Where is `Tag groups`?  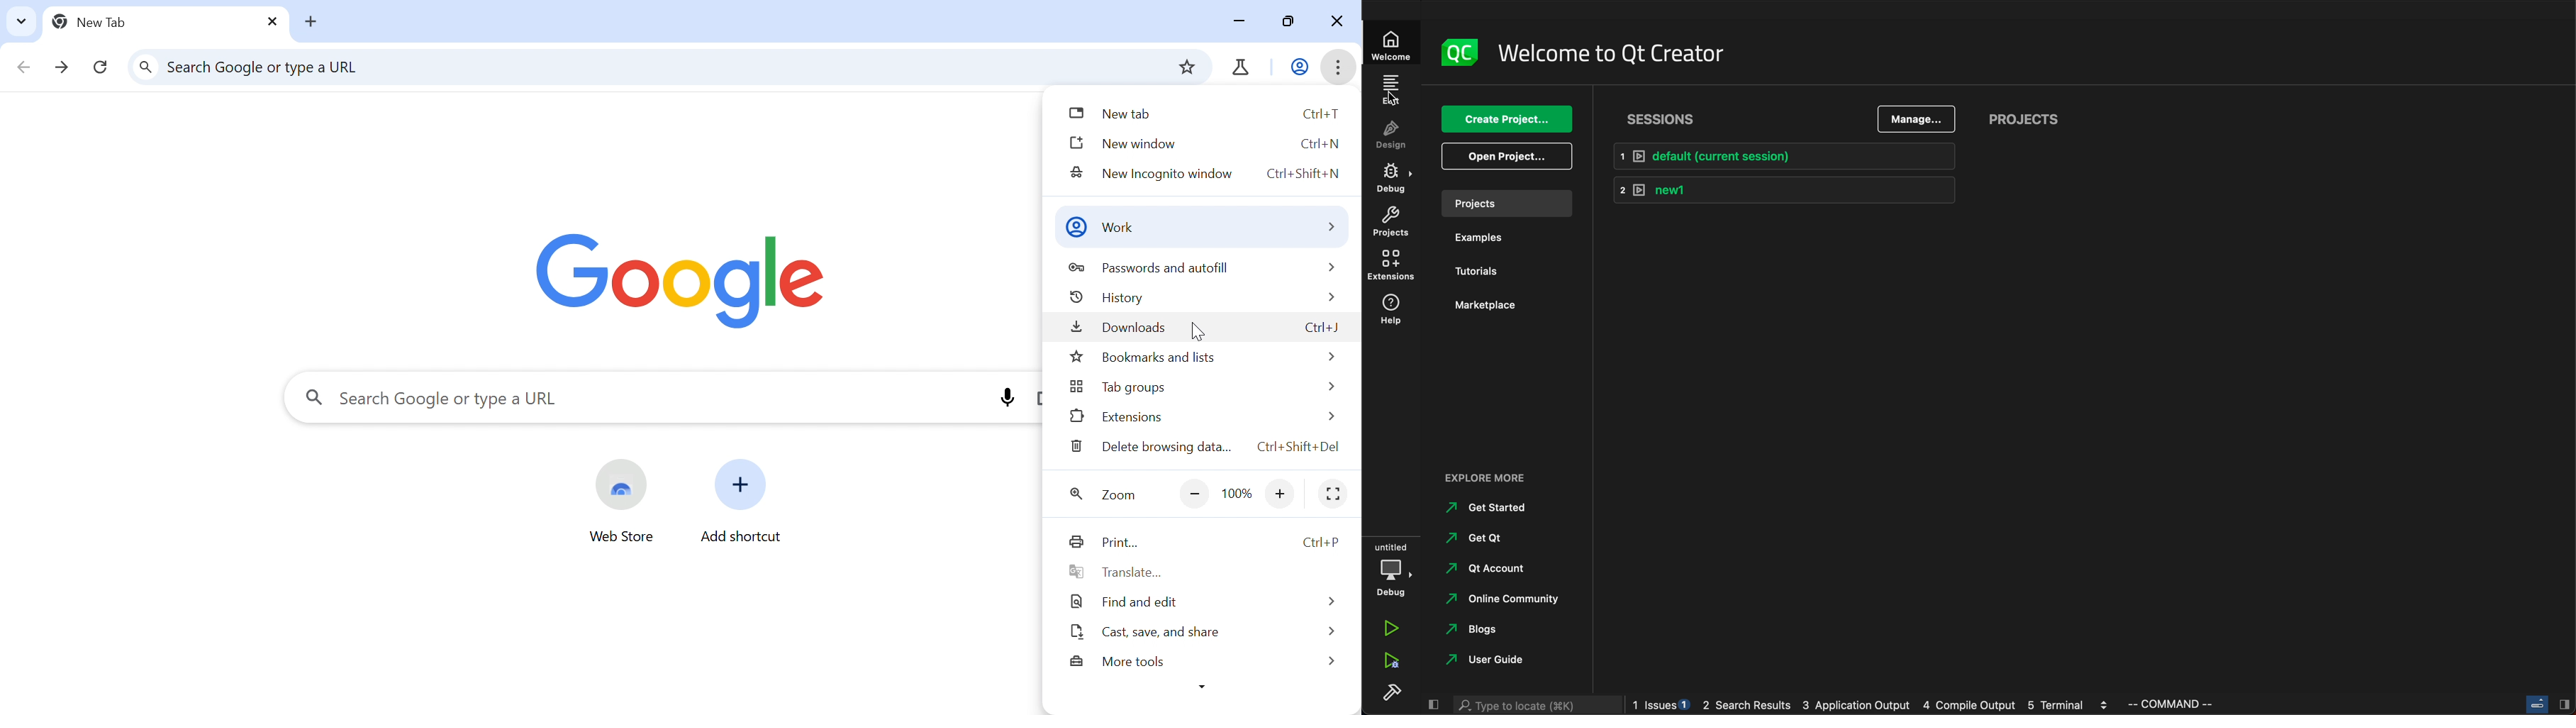
Tag groups is located at coordinates (1117, 387).